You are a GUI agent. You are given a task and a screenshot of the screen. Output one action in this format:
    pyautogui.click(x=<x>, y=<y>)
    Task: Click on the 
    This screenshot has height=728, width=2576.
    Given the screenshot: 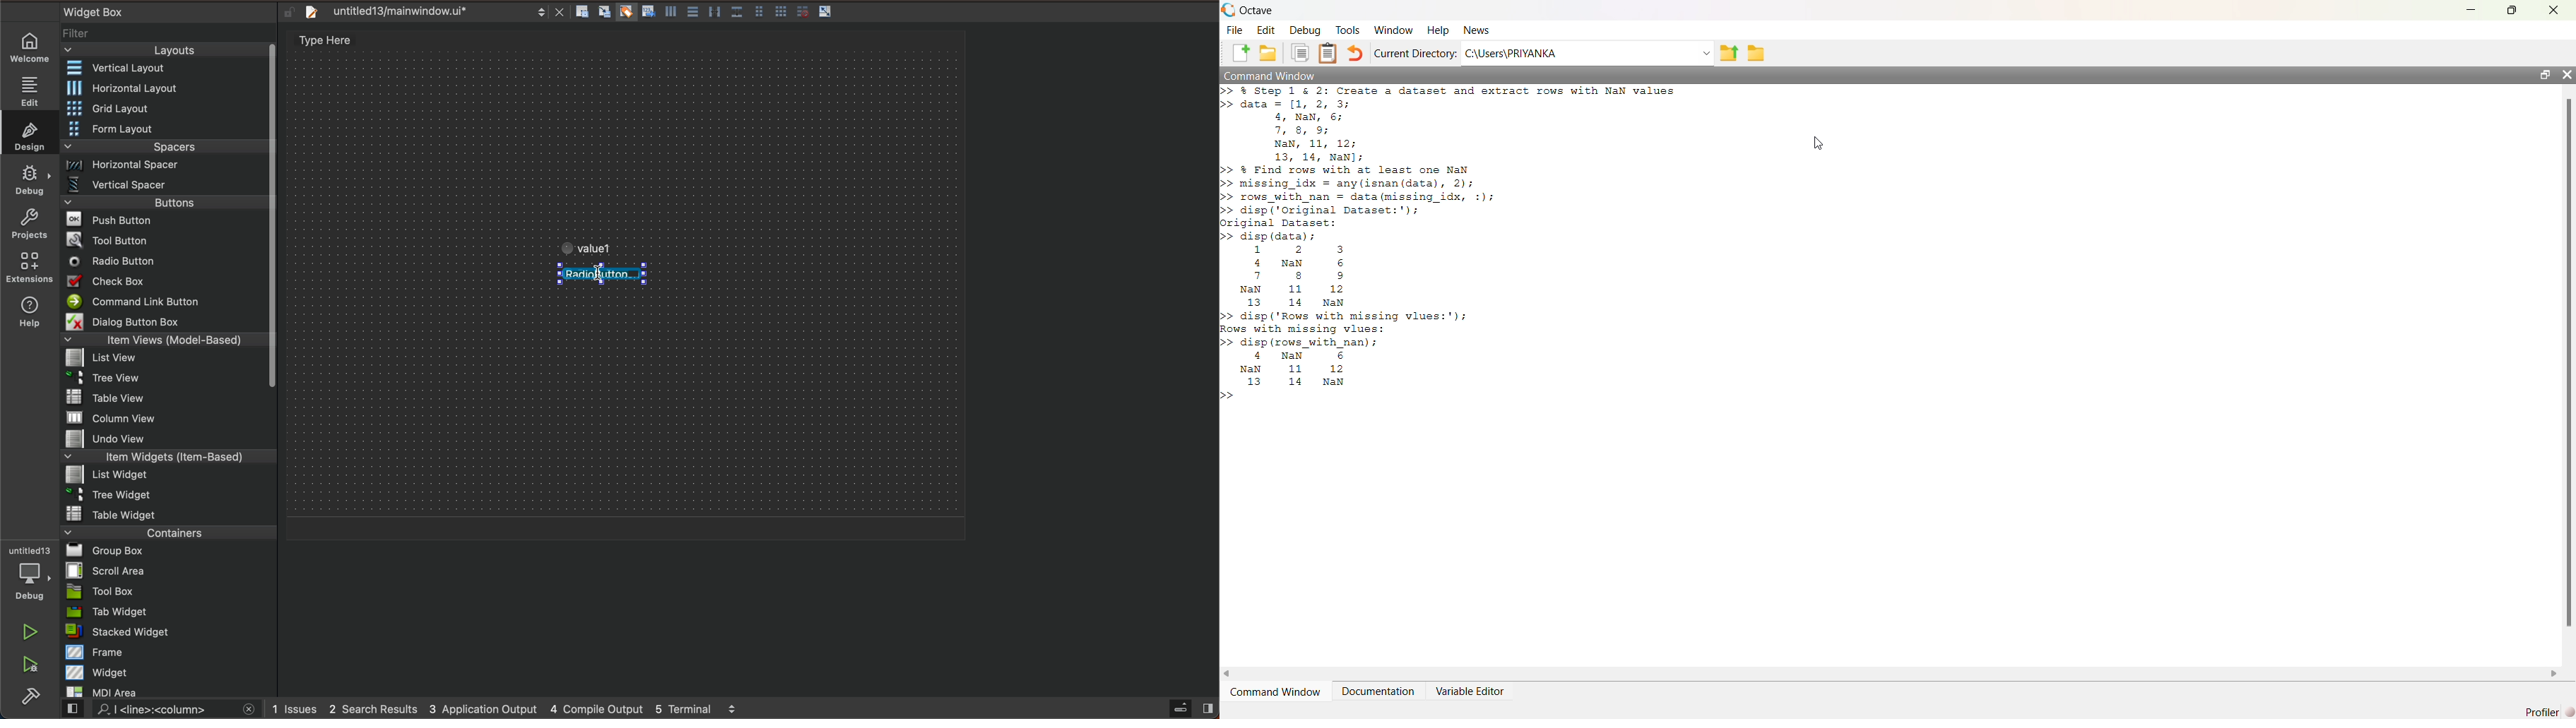 What is the action you would take?
    pyautogui.click(x=691, y=12)
    